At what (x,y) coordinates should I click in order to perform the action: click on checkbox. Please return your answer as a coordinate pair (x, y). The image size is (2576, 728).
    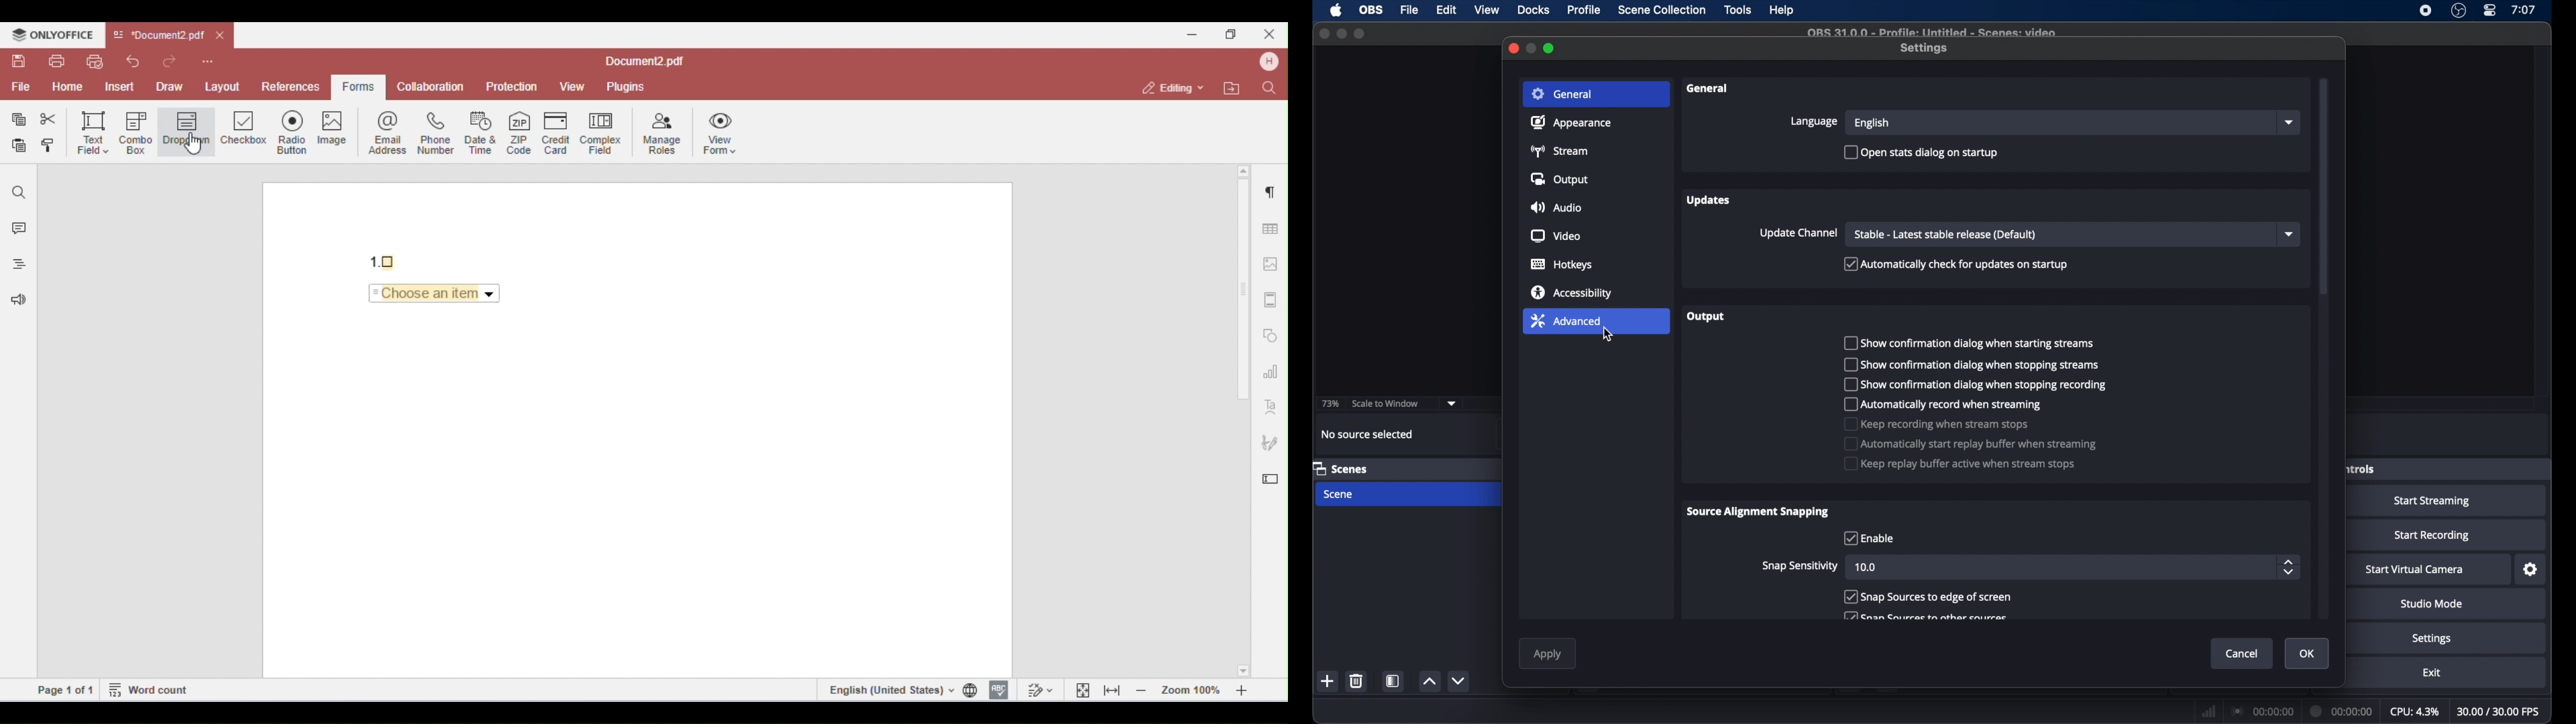
    Looking at the image, I should click on (1960, 464).